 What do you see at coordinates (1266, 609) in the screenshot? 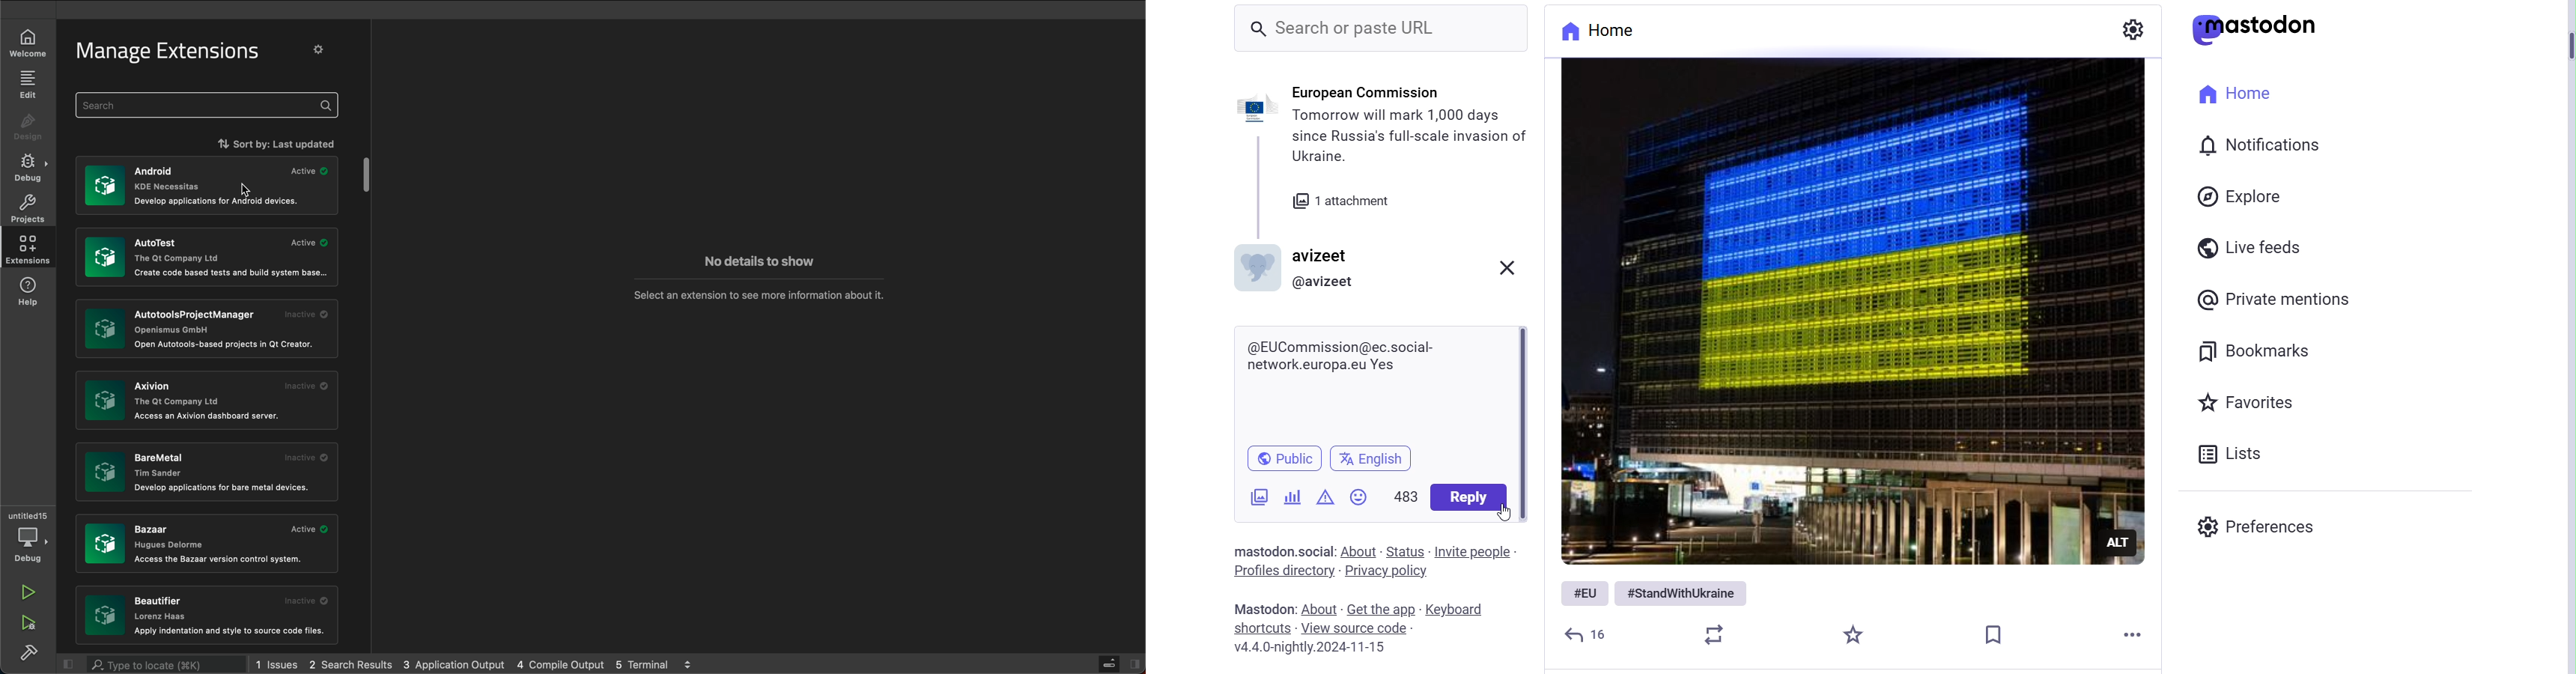
I see `Mastodon` at bounding box center [1266, 609].